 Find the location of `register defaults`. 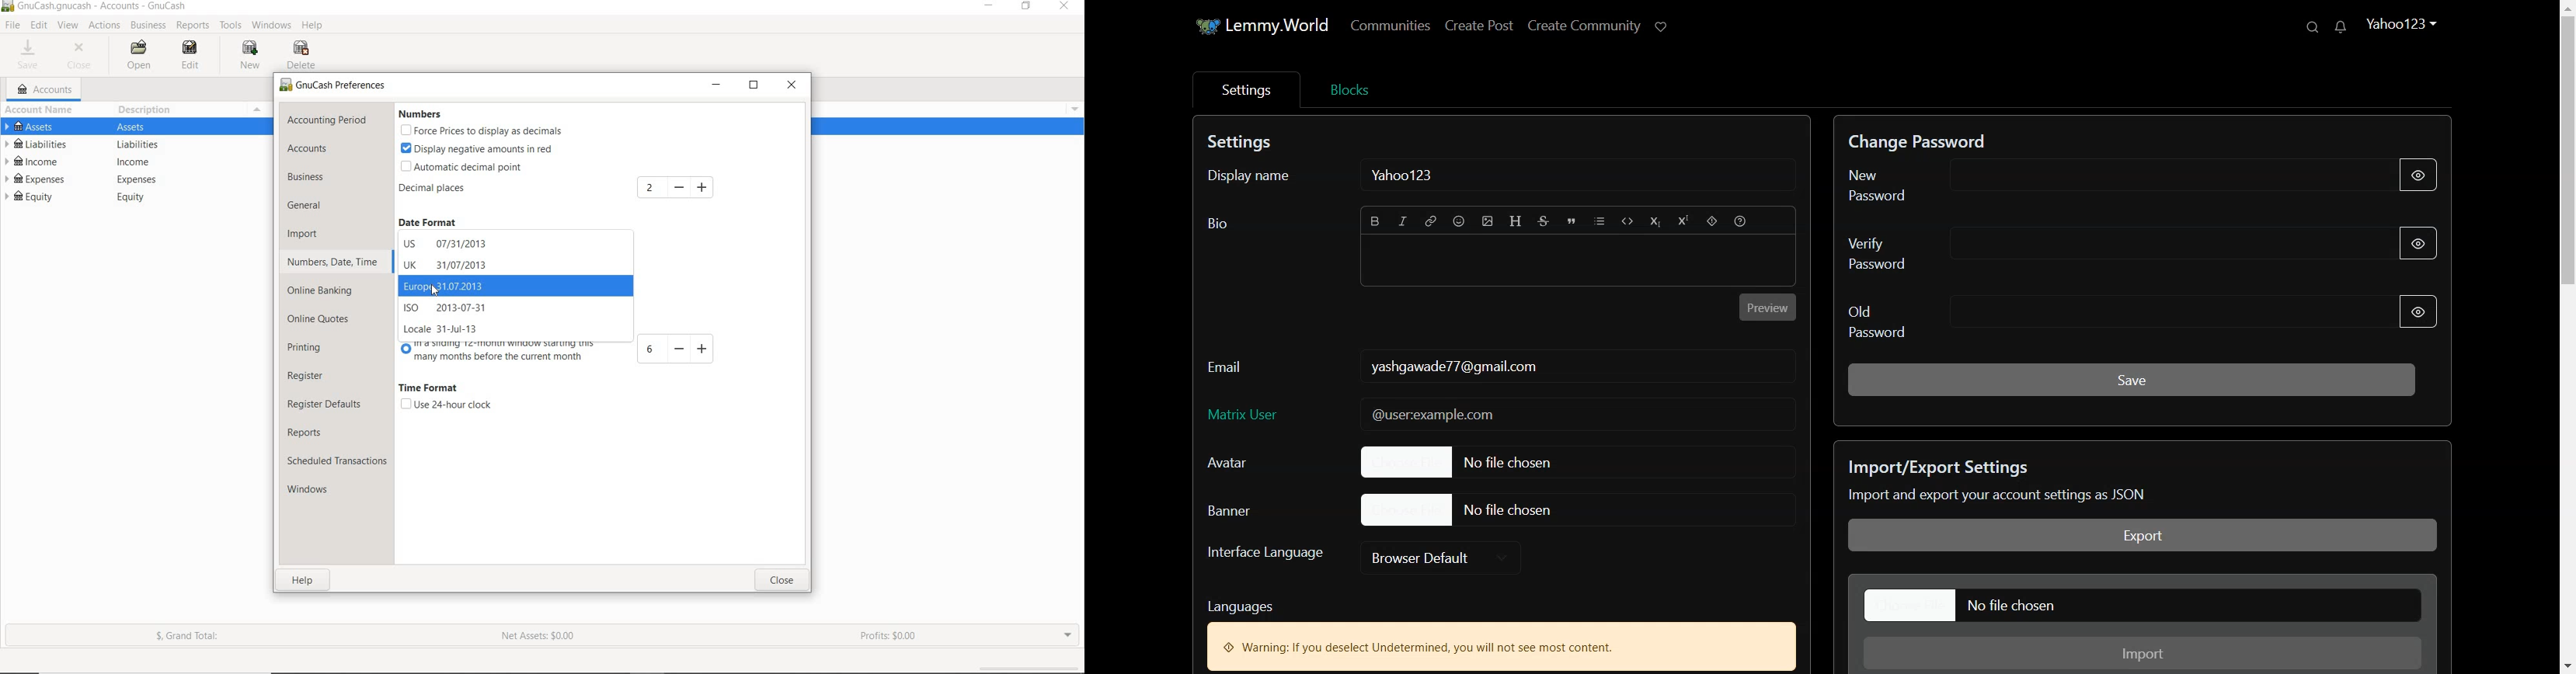

register defaults is located at coordinates (326, 403).